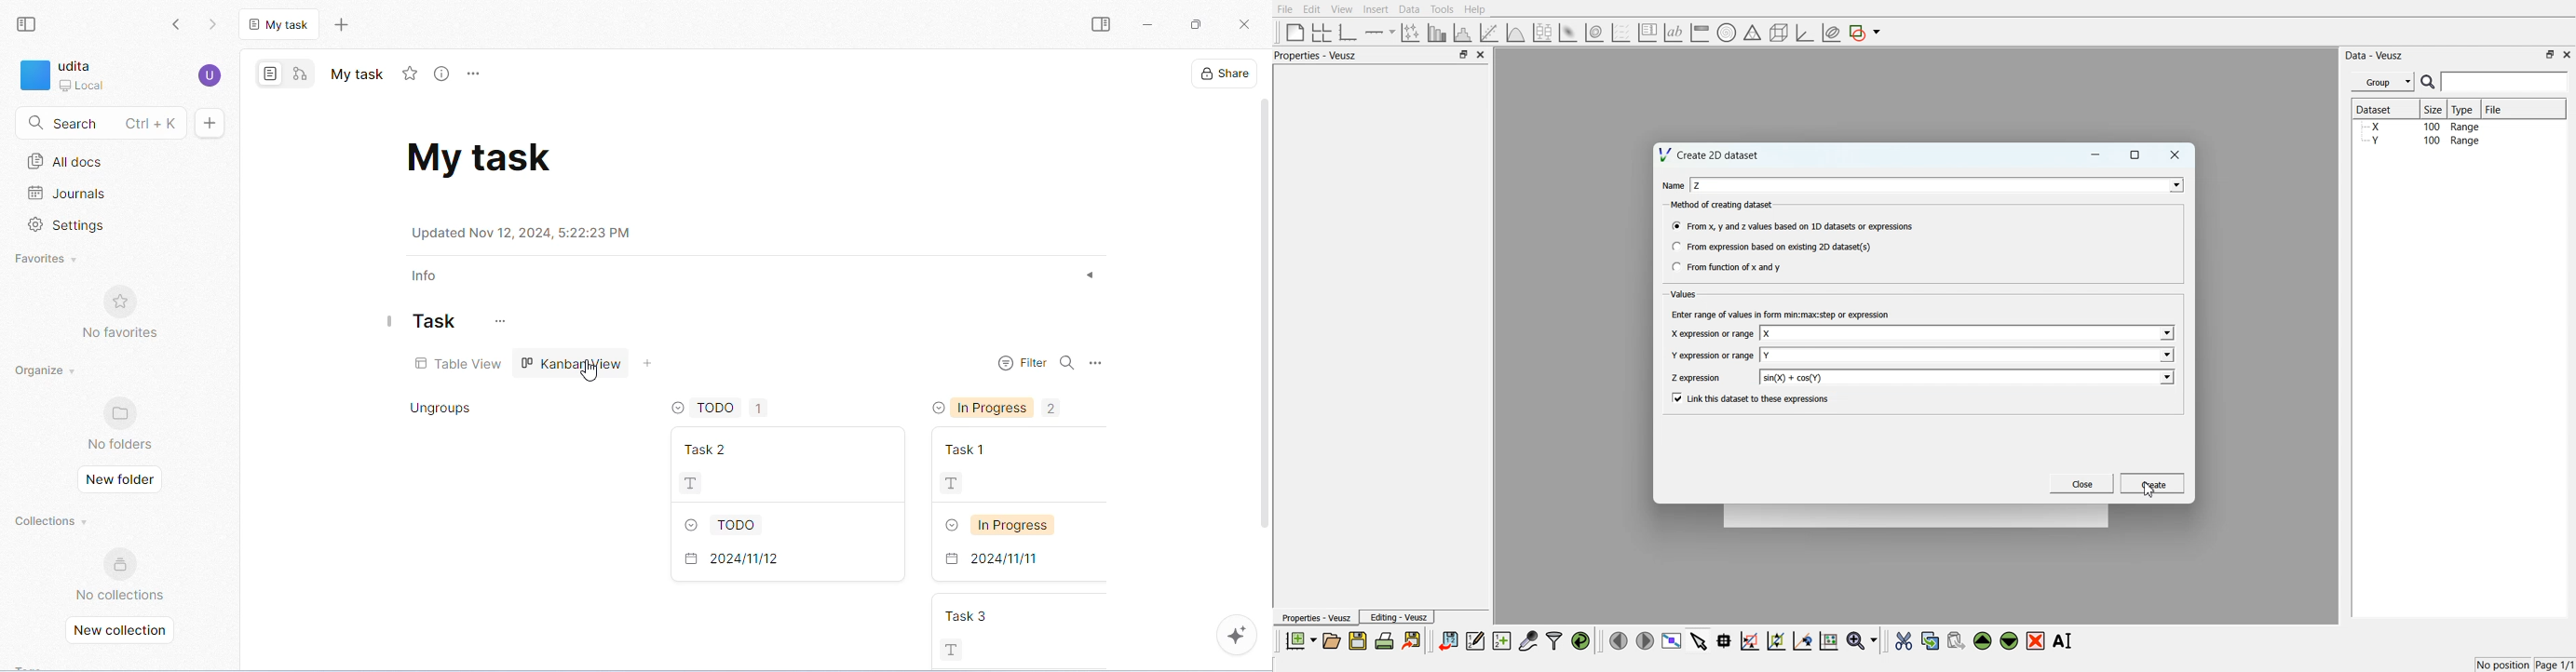 This screenshot has height=672, width=2576. I want to click on minimize, so click(1150, 26).